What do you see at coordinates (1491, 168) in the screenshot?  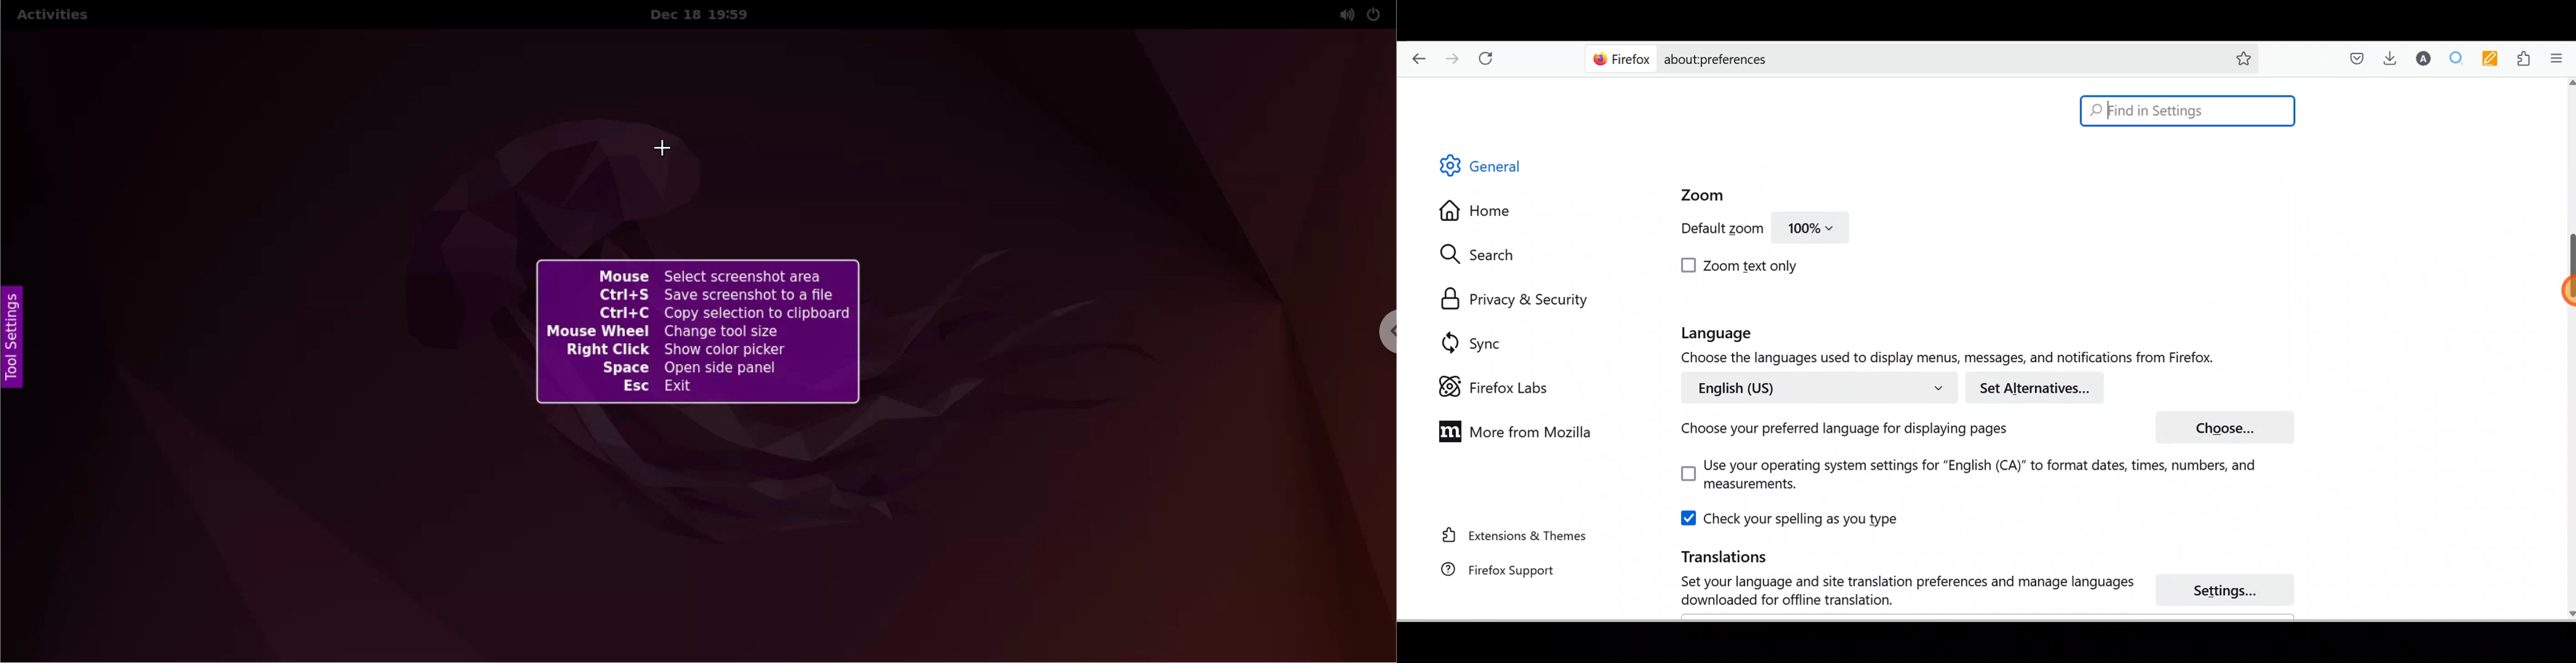 I see `General` at bounding box center [1491, 168].